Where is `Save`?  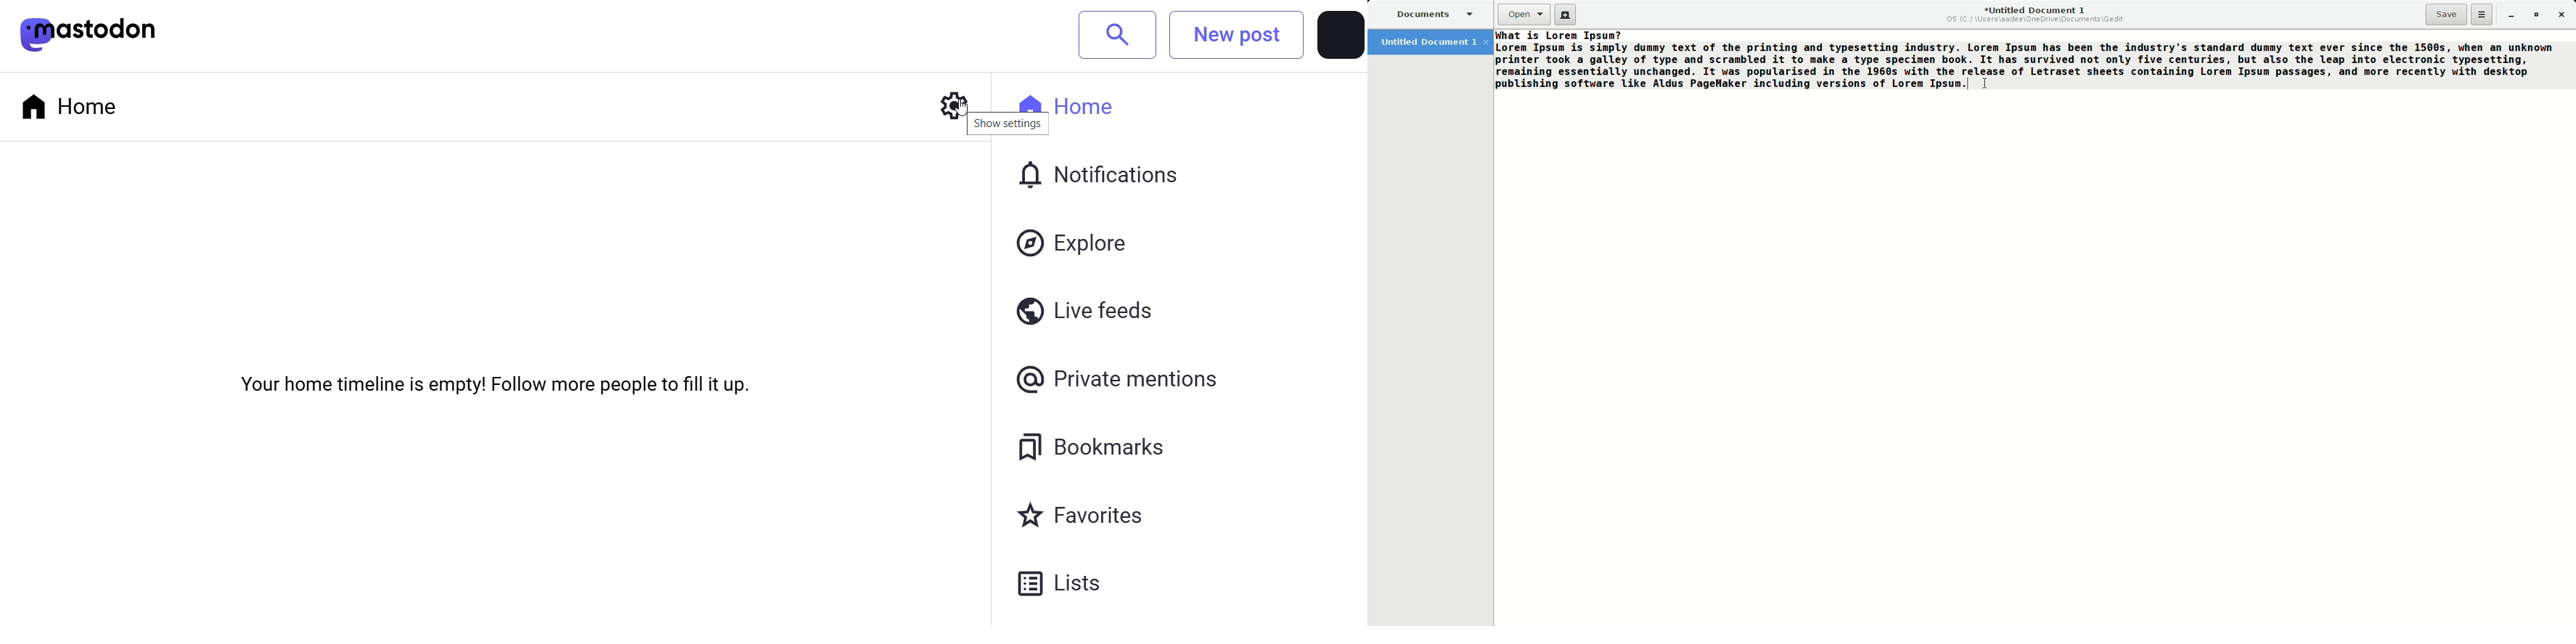
Save is located at coordinates (2446, 14).